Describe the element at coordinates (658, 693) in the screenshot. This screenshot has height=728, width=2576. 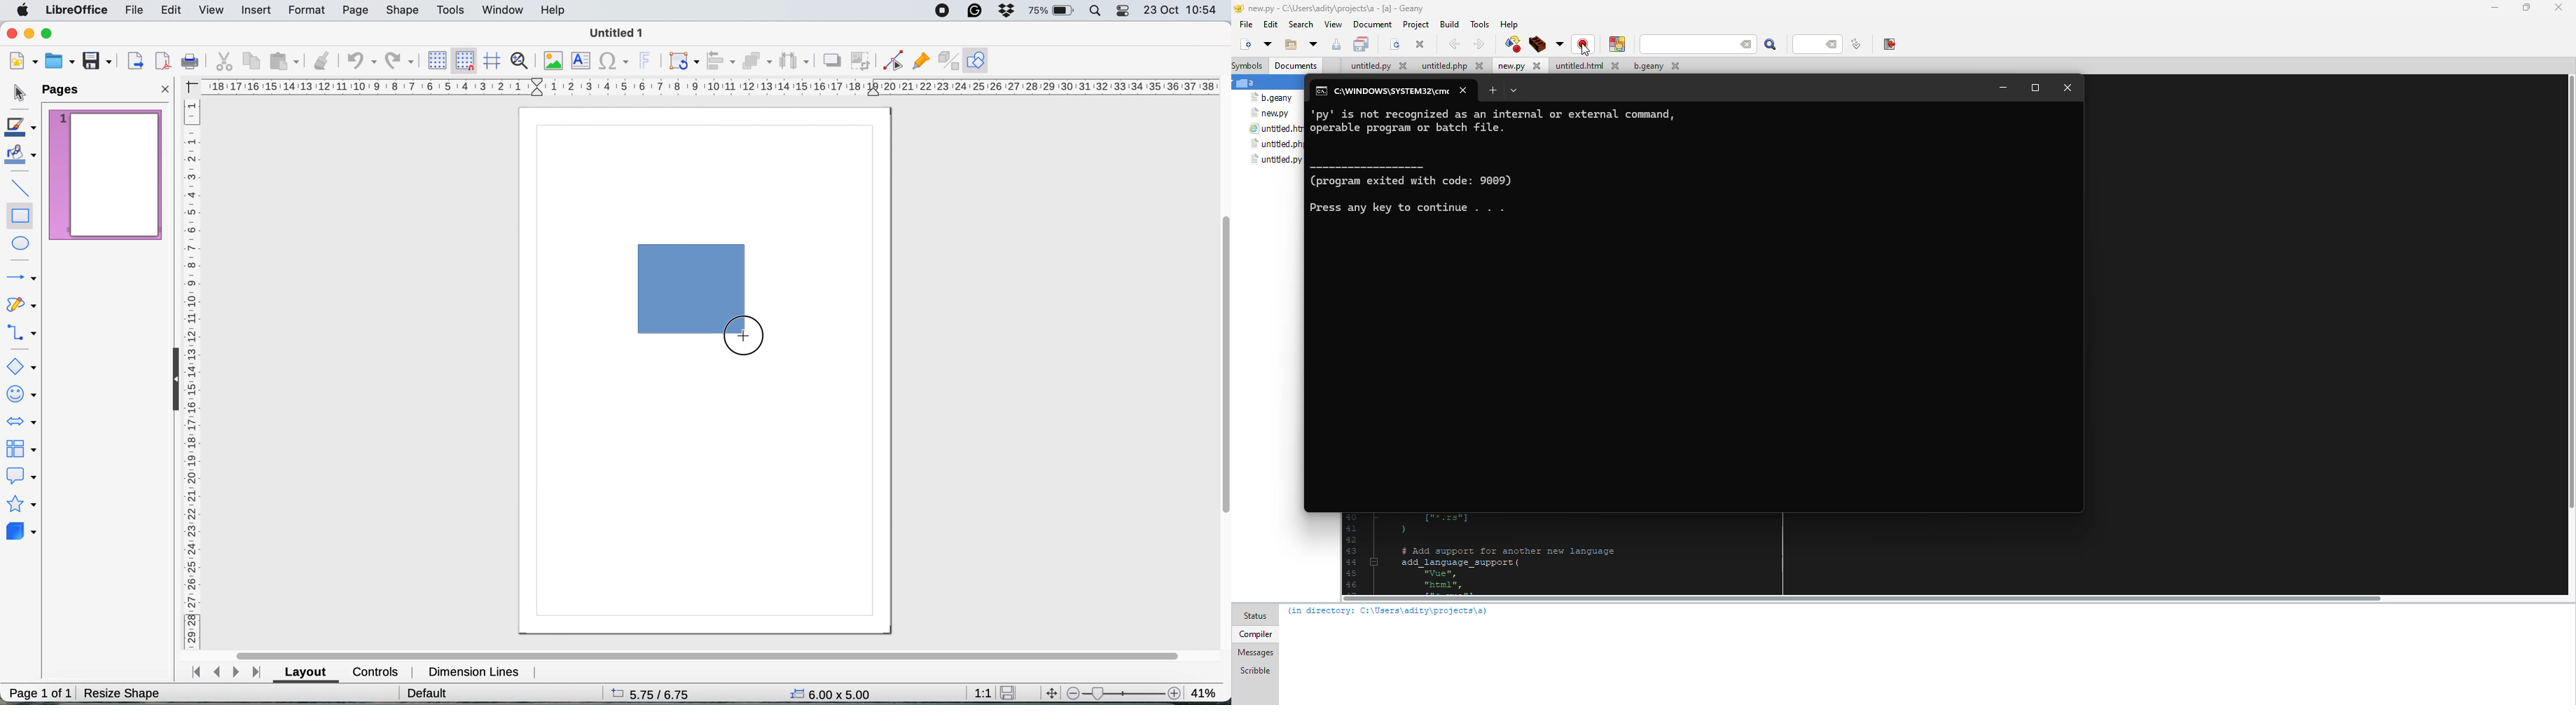
I see `5.75/6.75` at that location.